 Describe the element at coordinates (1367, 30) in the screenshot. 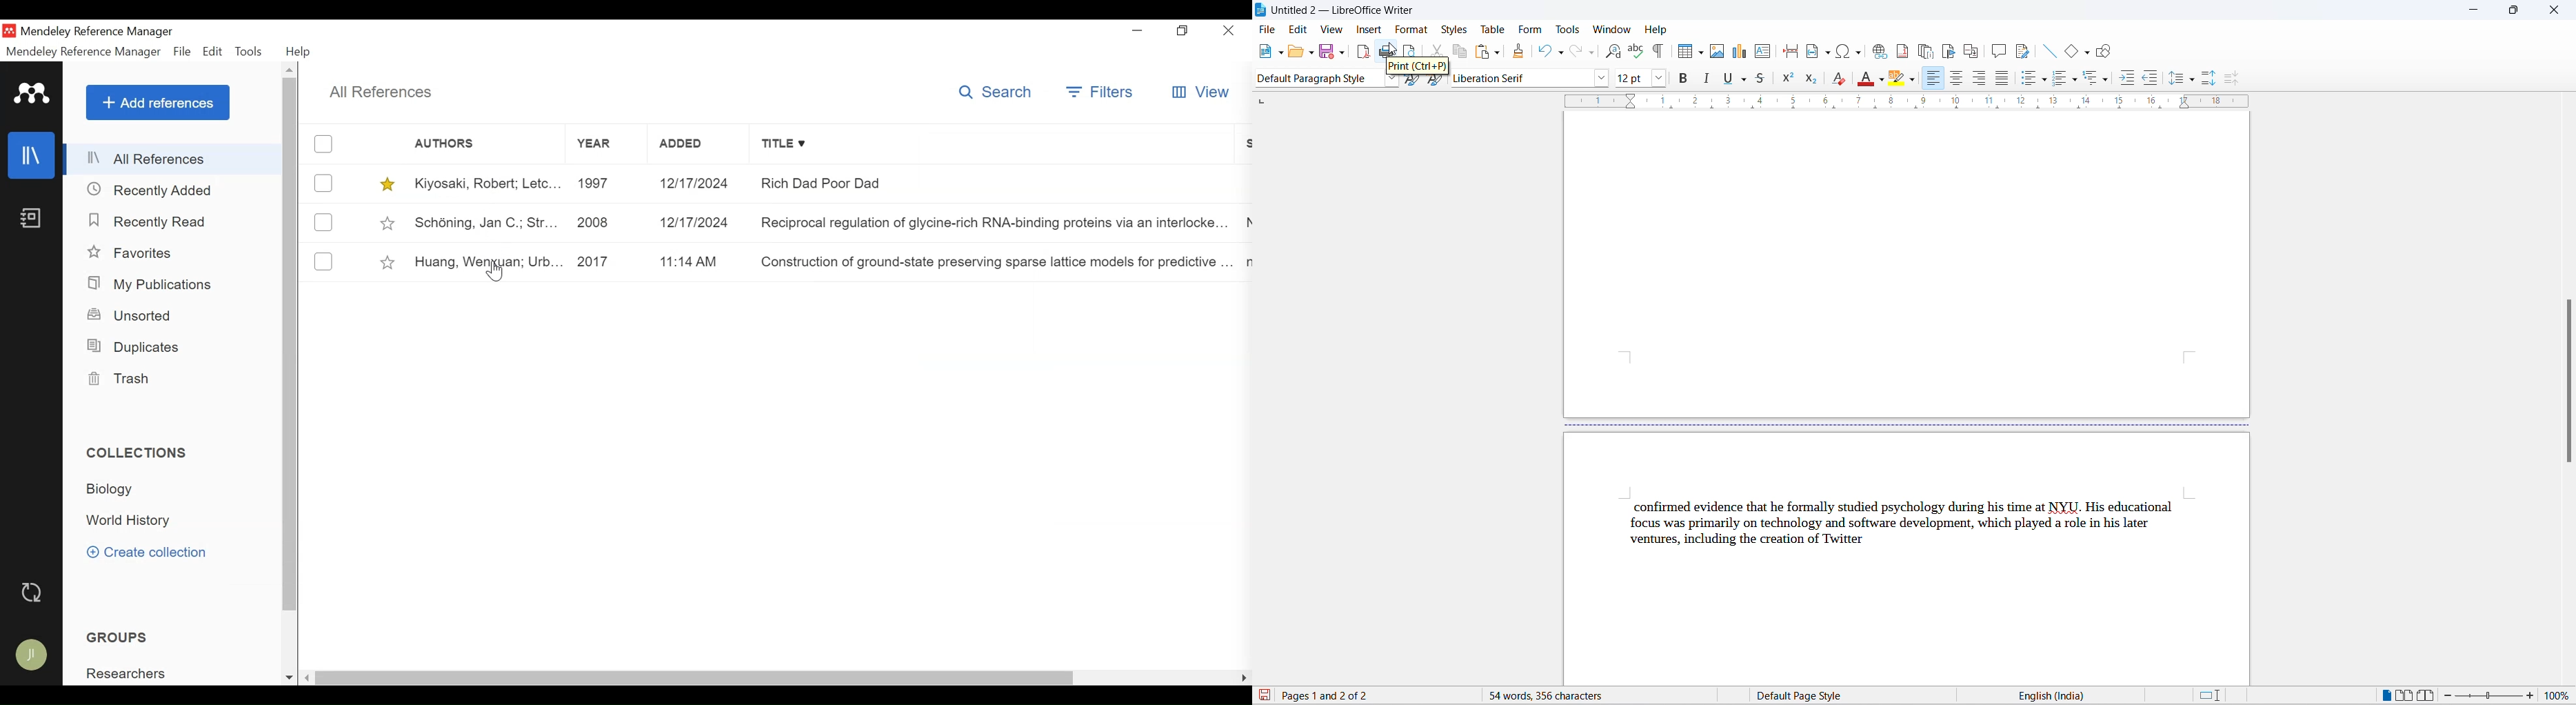

I see `insert` at that location.